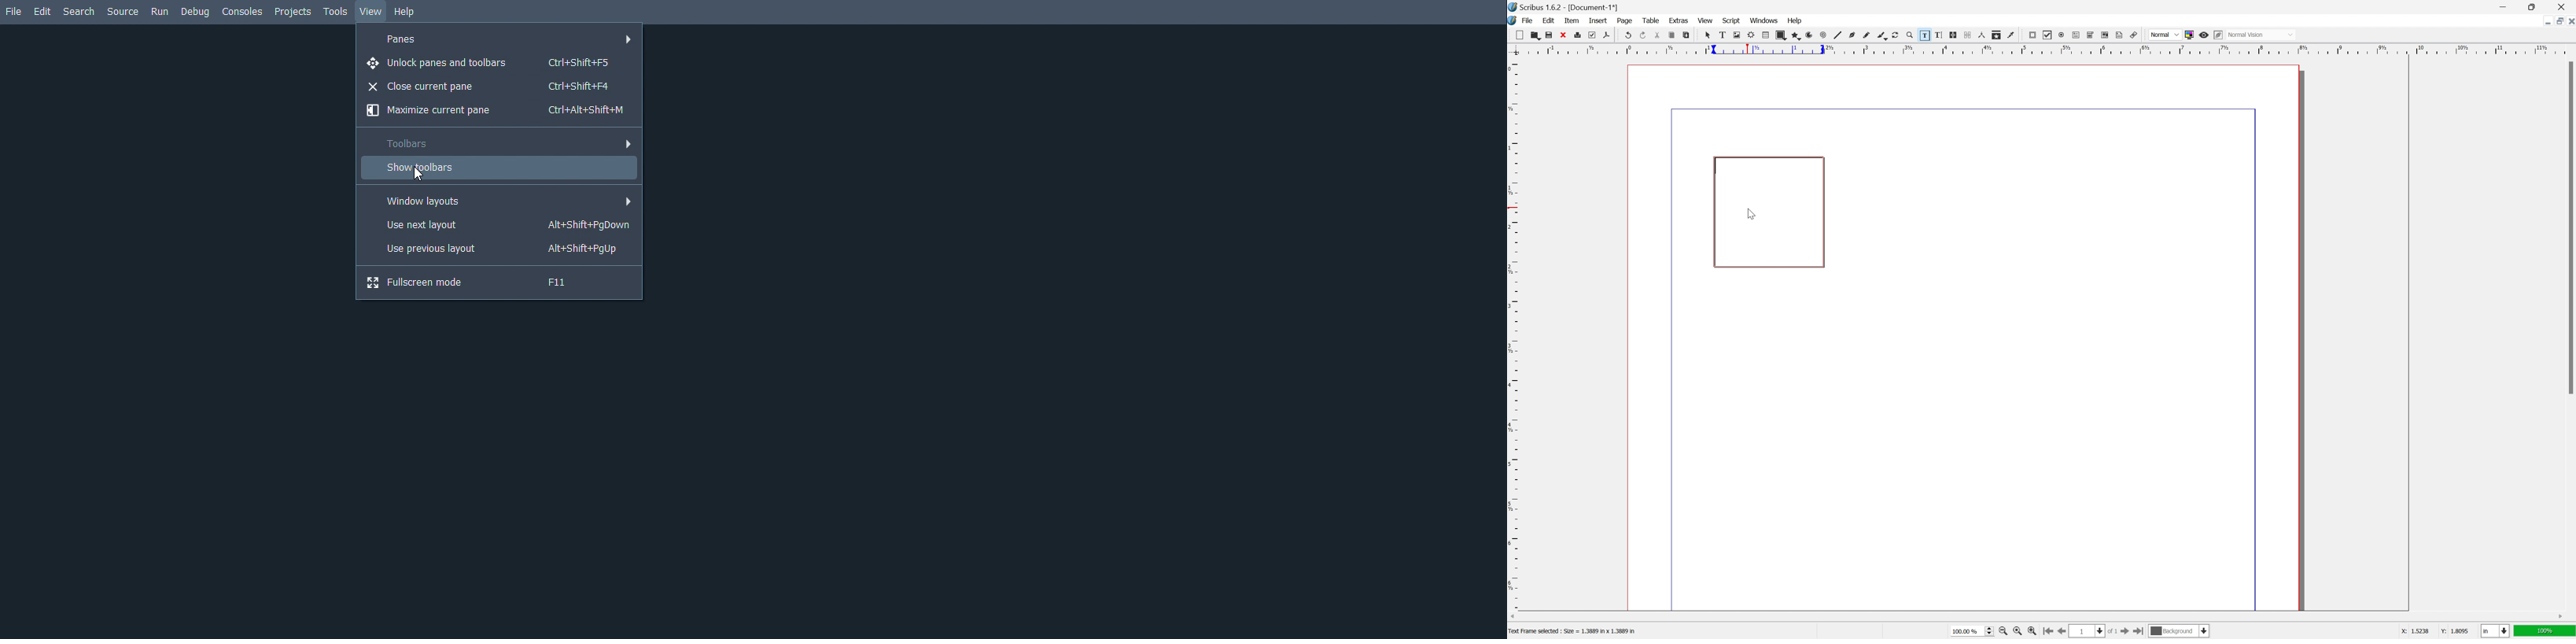 The width and height of the screenshot is (2576, 644). Describe the element at coordinates (1732, 20) in the screenshot. I see `script` at that location.